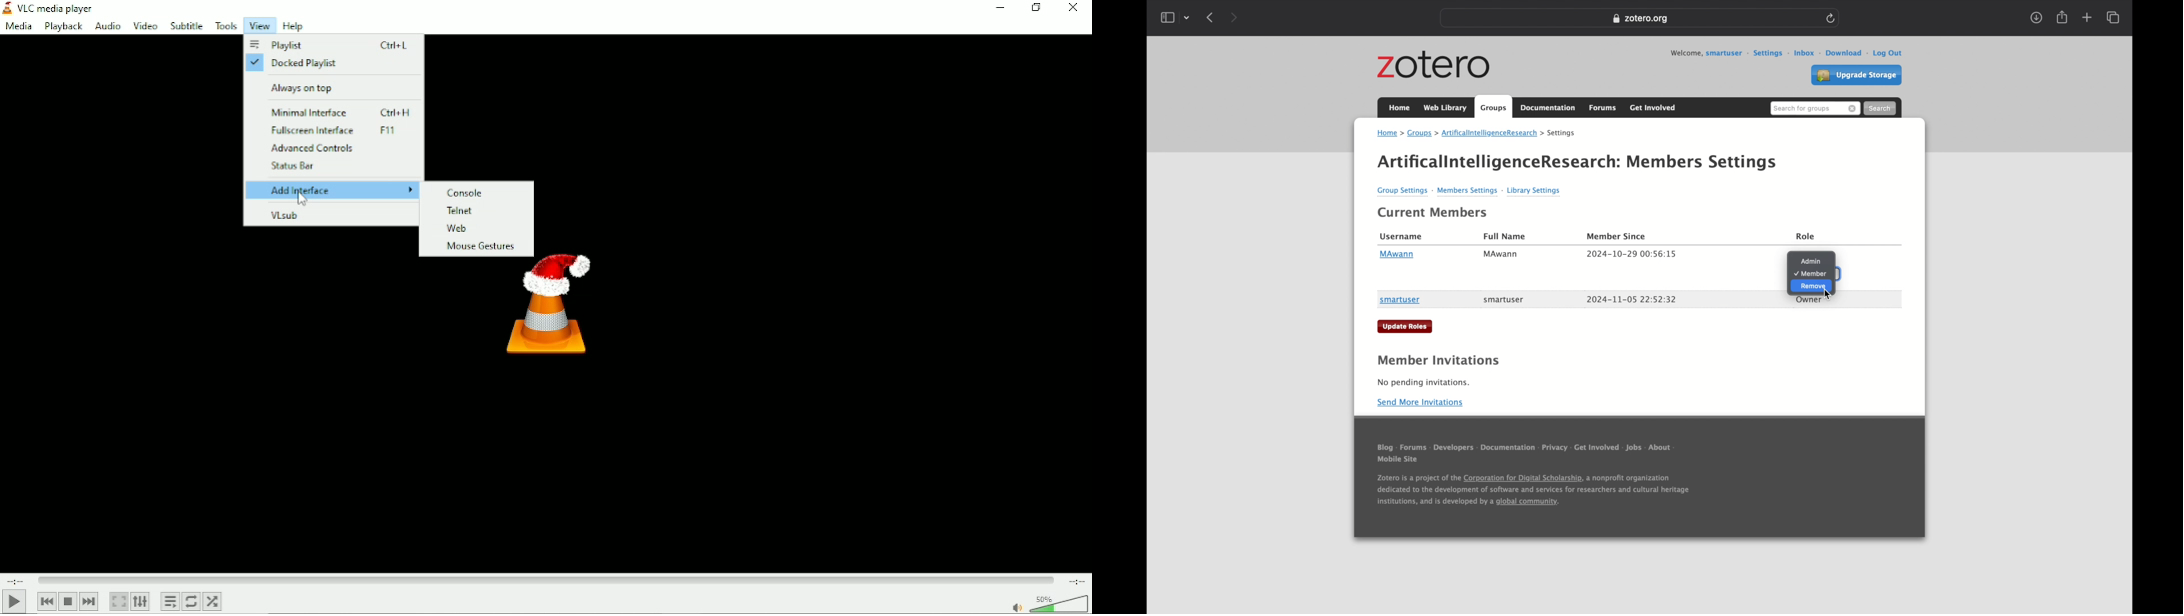  I want to click on developers, so click(1454, 450).